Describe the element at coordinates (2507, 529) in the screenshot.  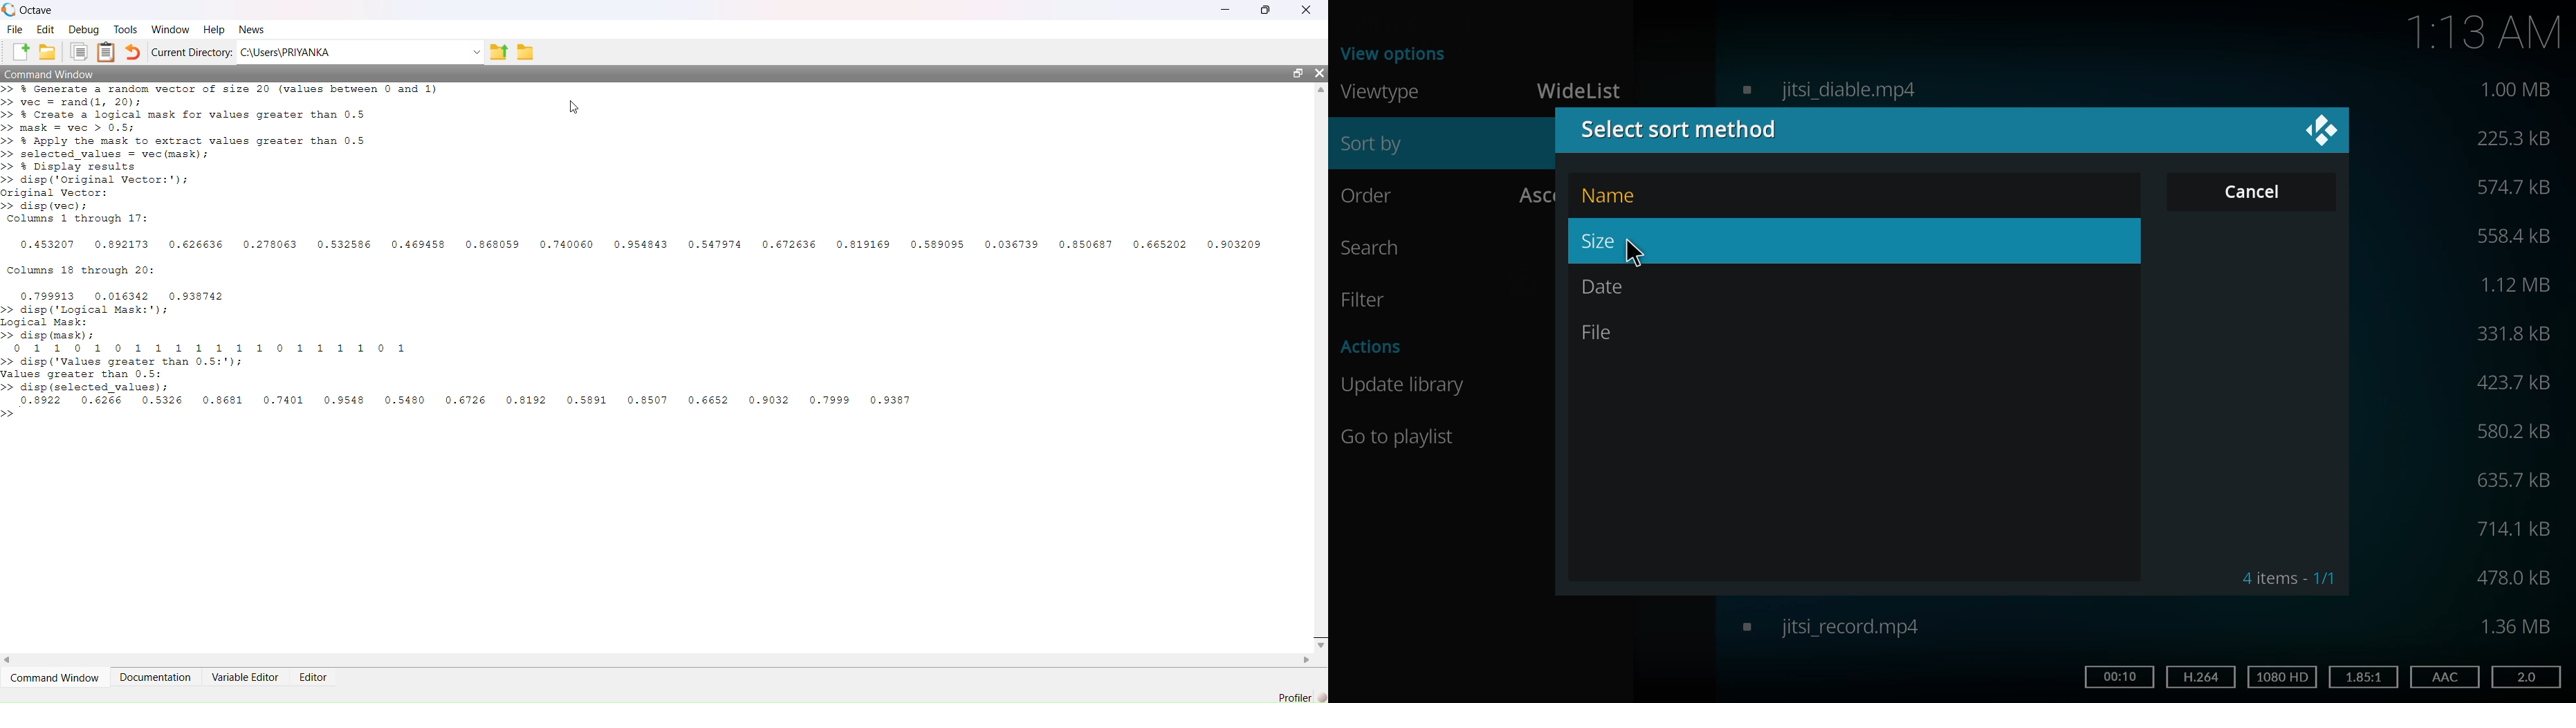
I see `size` at that location.